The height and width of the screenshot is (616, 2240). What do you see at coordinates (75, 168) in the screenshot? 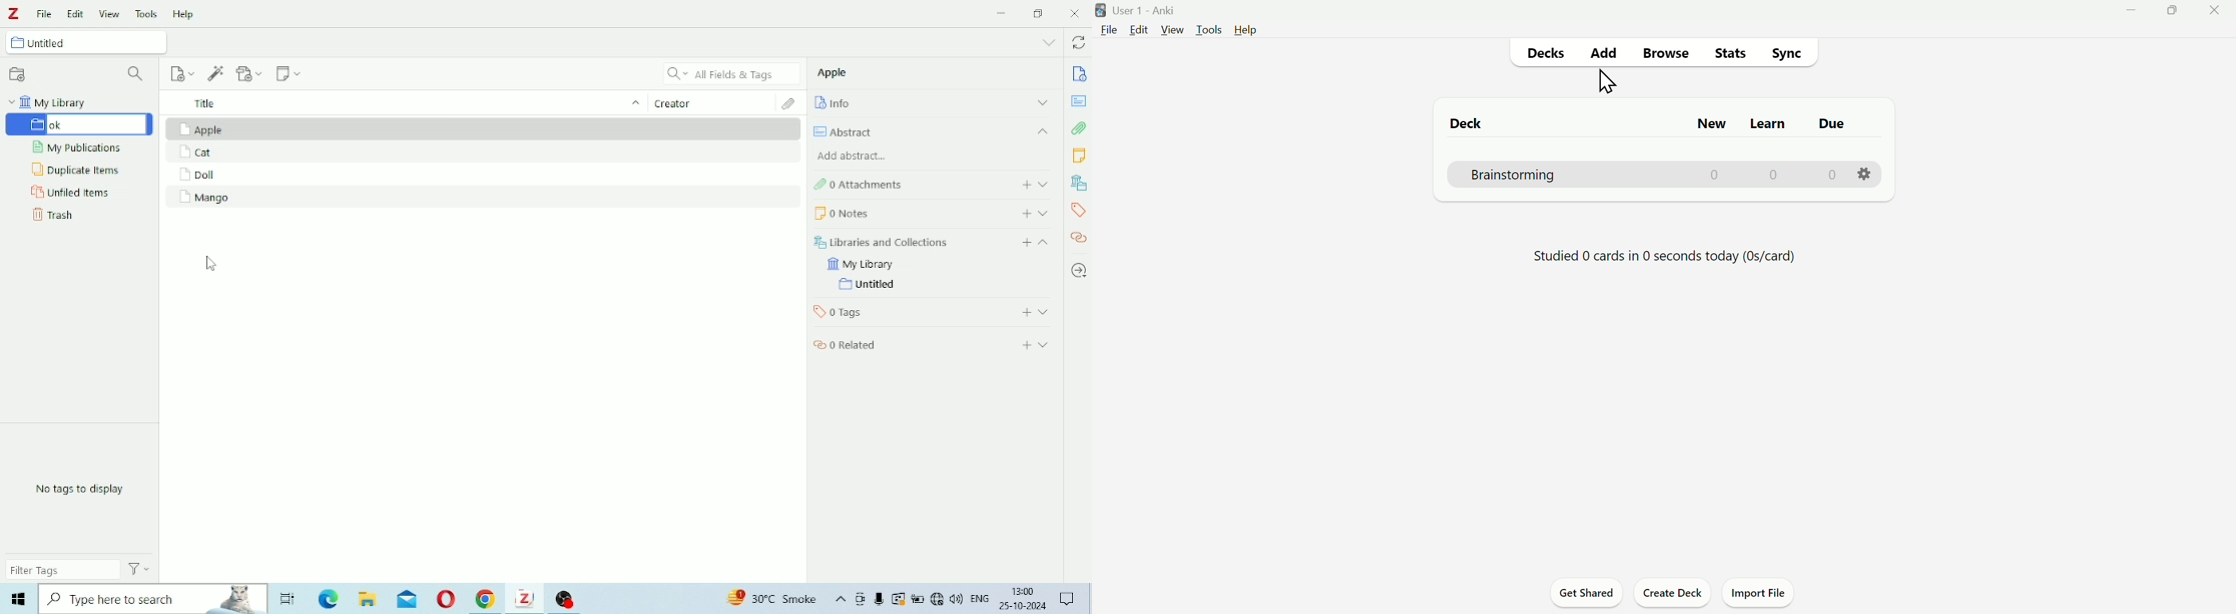
I see `Duplicate Items` at bounding box center [75, 168].